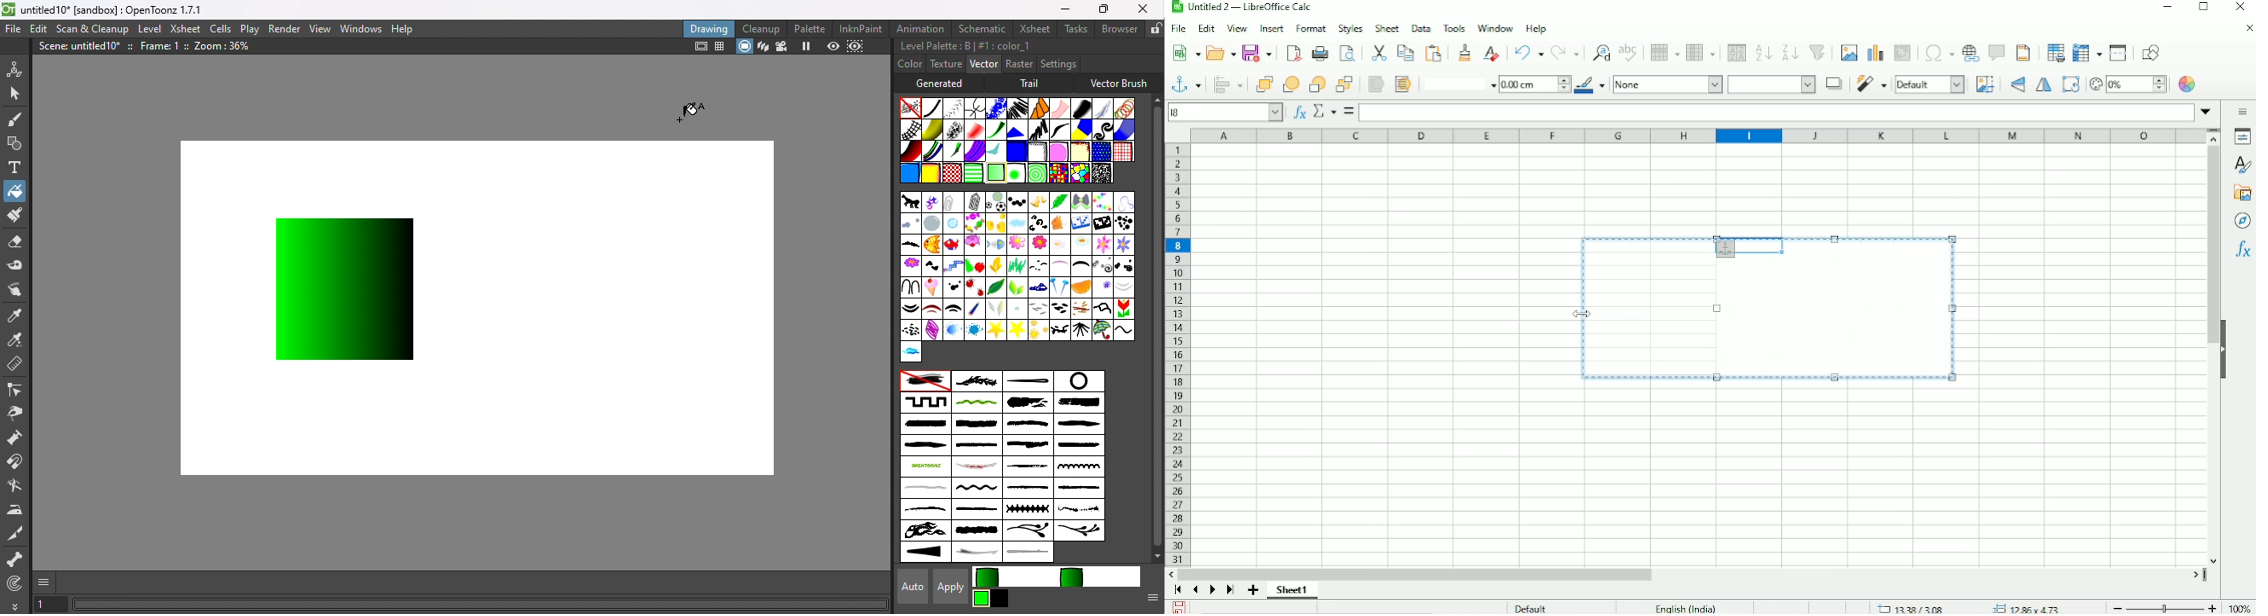  Describe the element at coordinates (2242, 137) in the screenshot. I see `Properties` at that location.